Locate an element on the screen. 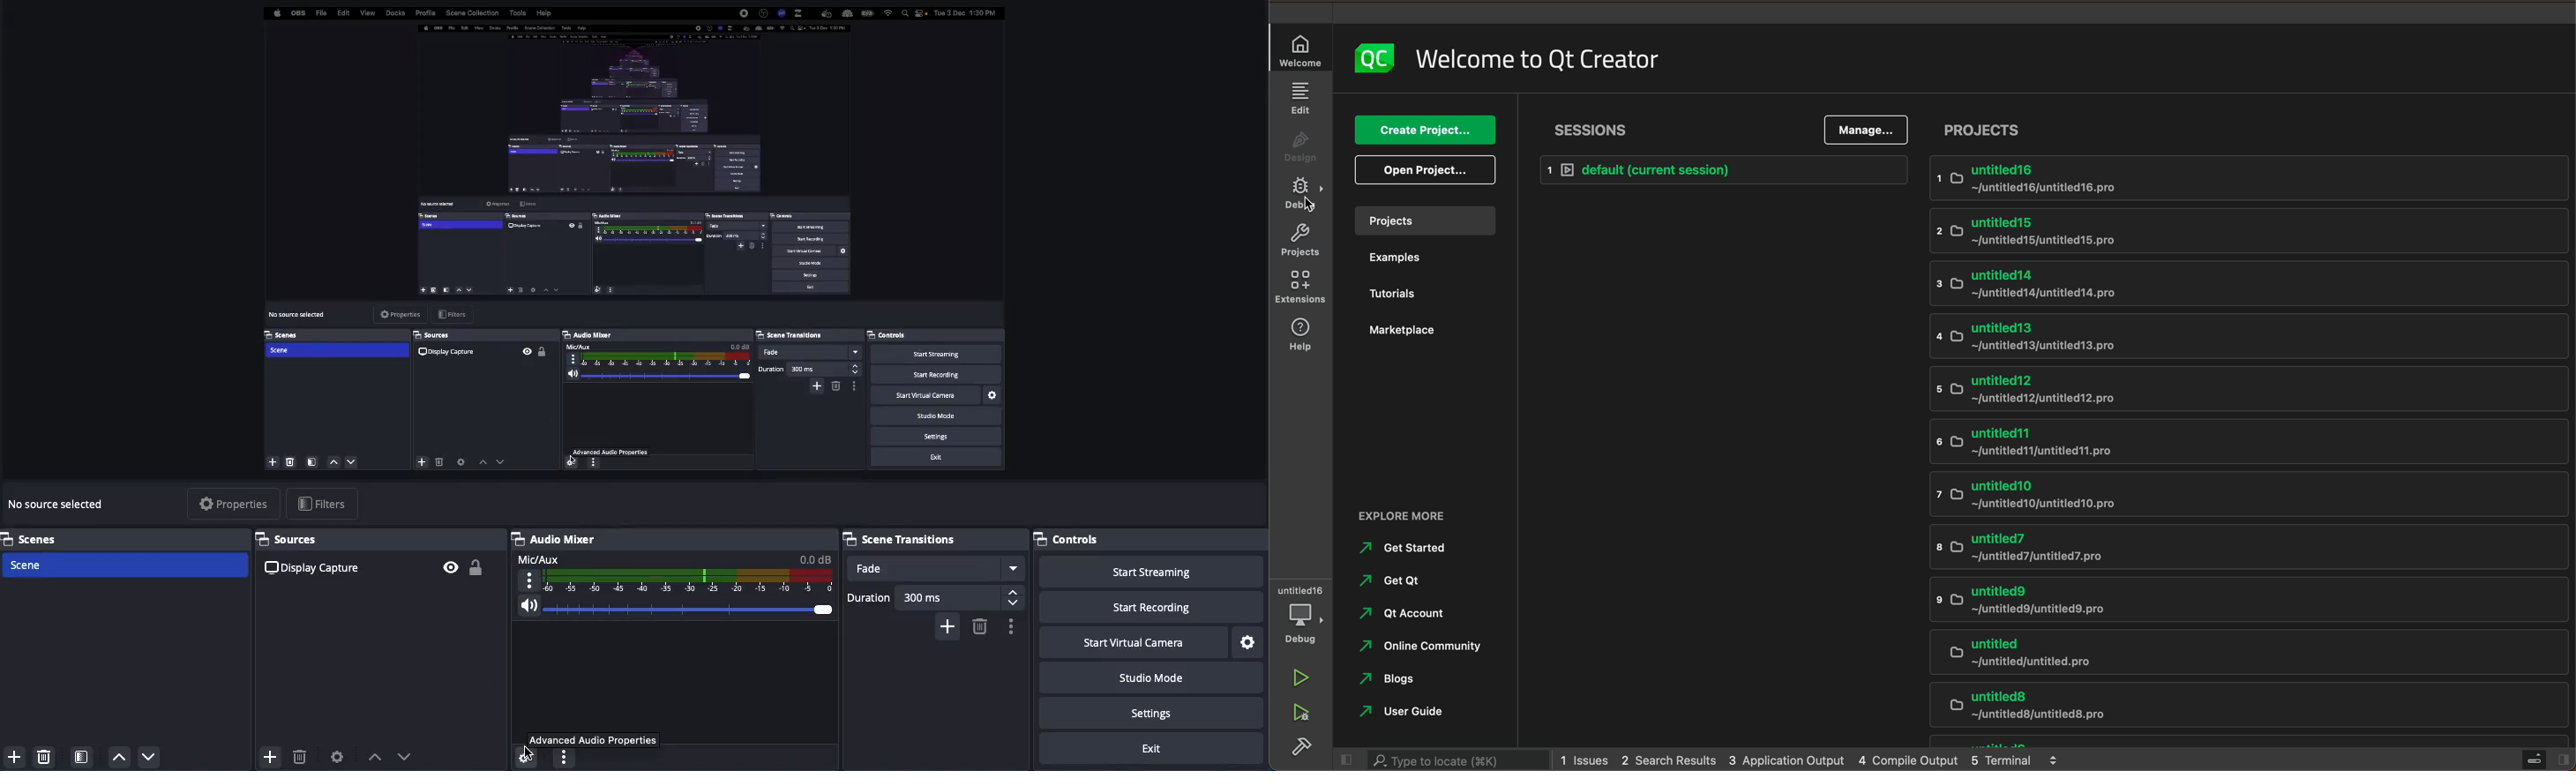 This screenshot has width=2576, height=784. cursor is located at coordinates (520, 758).